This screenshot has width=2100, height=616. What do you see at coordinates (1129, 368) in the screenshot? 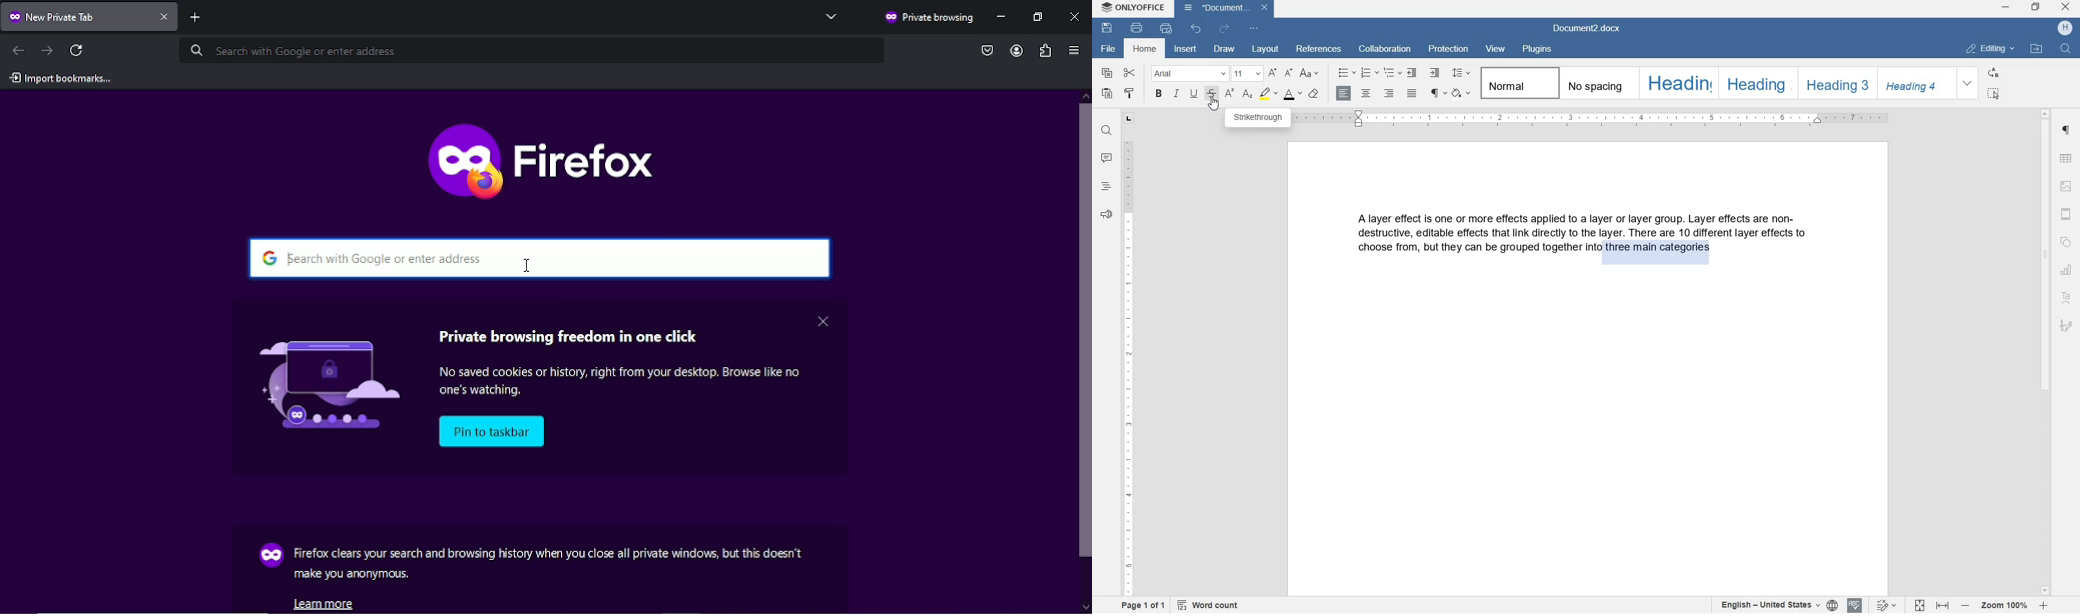
I see `ruler` at bounding box center [1129, 368].